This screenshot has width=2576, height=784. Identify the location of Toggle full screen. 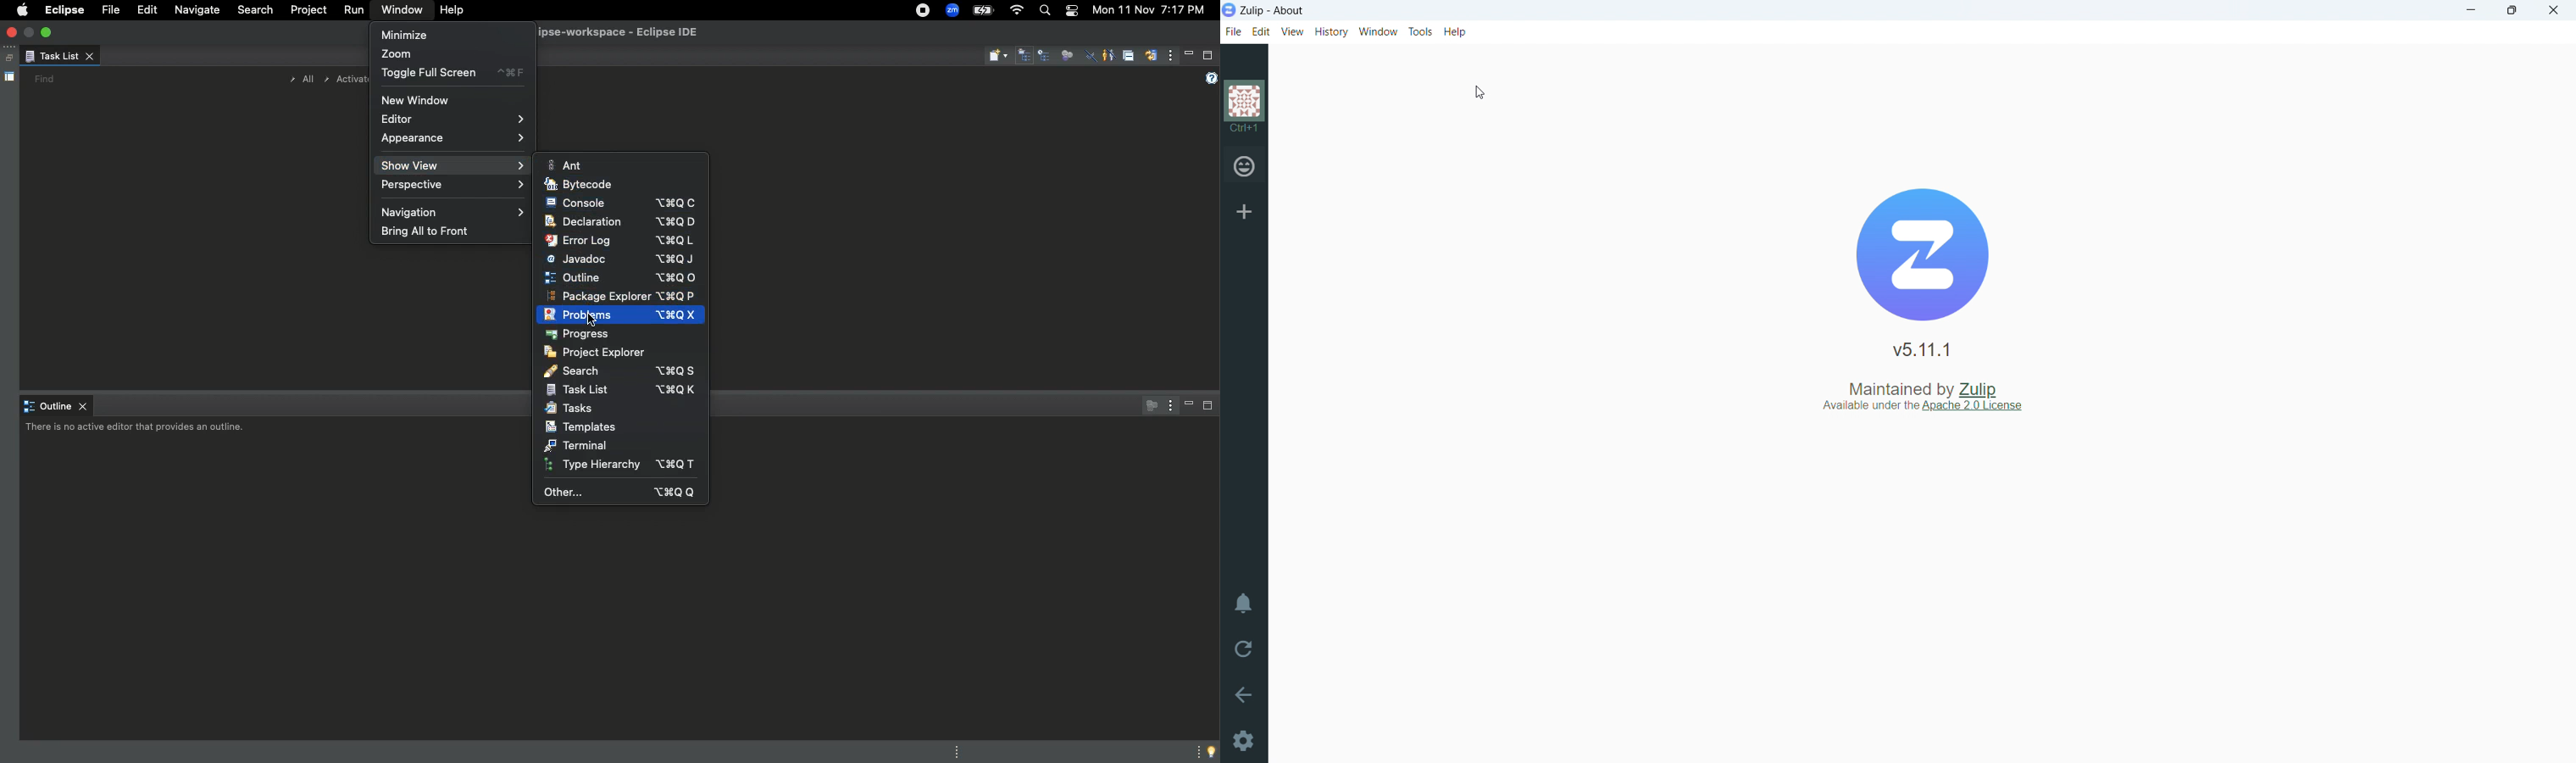
(452, 75).